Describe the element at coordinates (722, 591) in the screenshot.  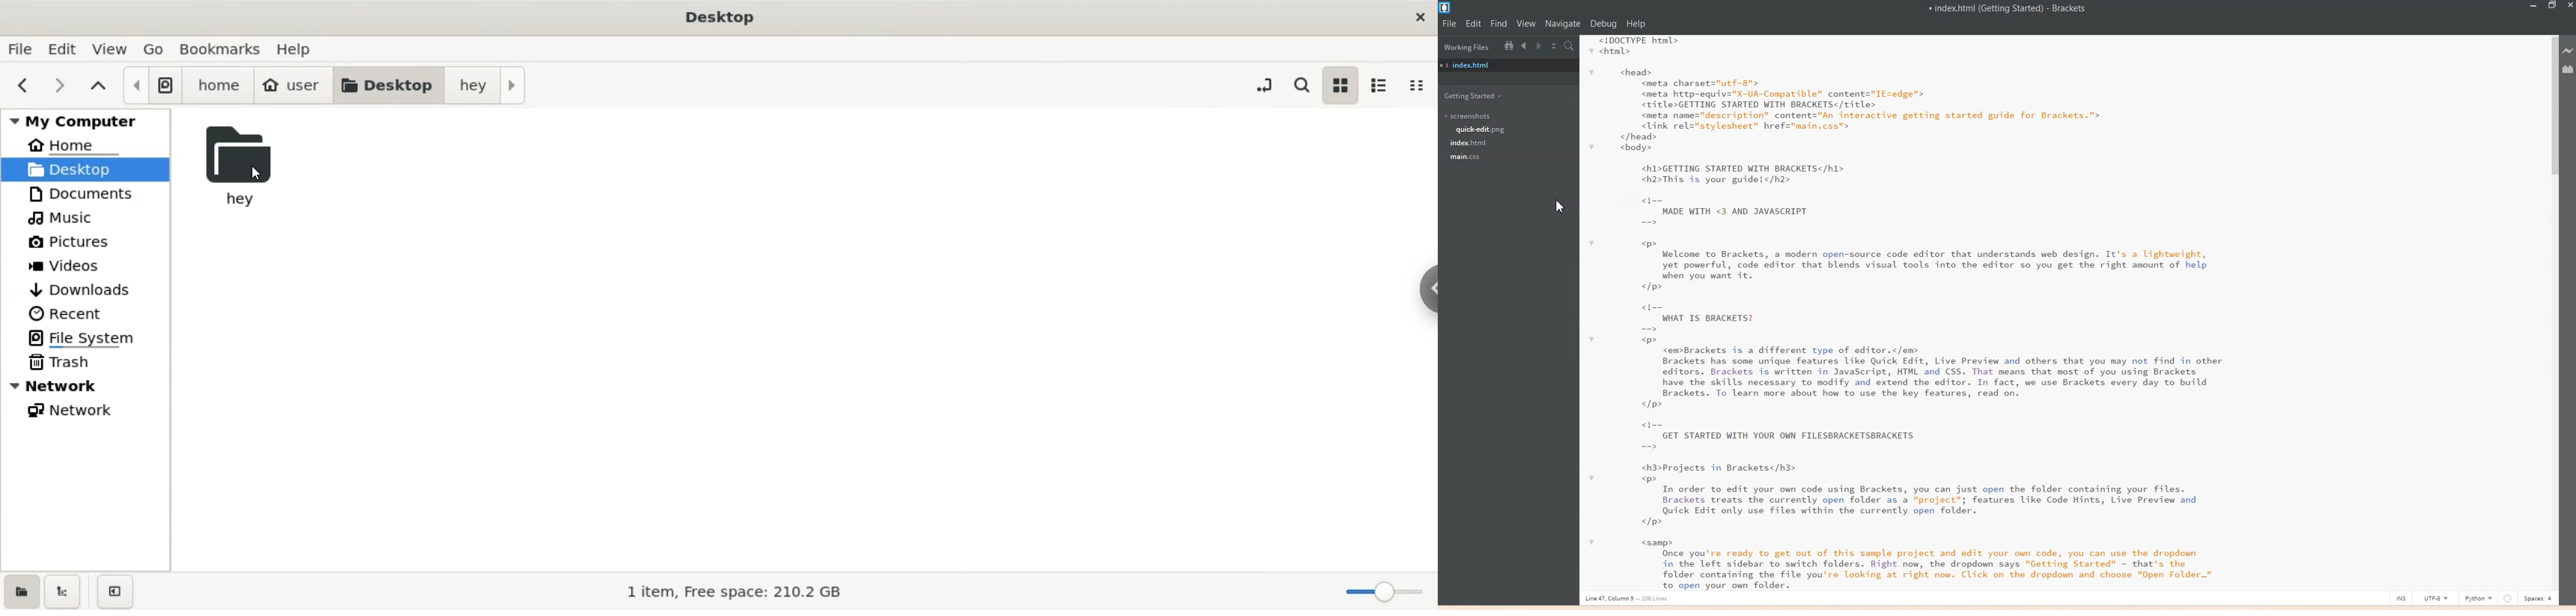
I see `storage` at that location.